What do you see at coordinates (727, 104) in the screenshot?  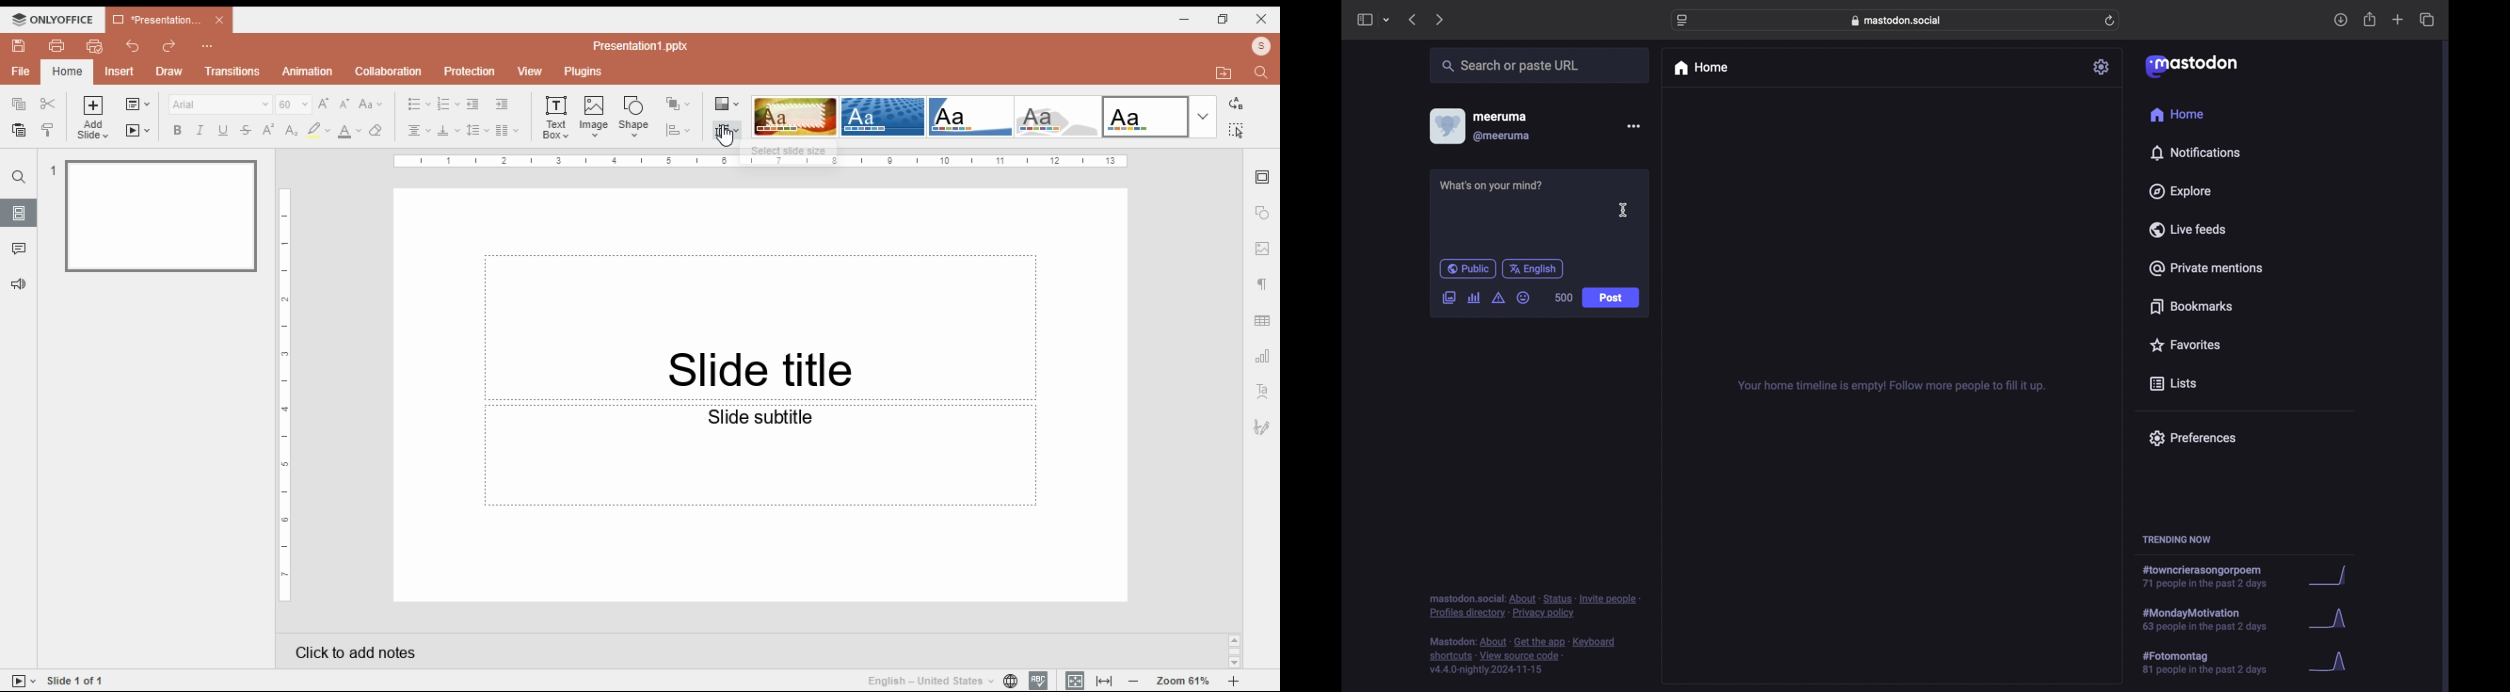 I see `change color theme` at bounding box center [727, 104].